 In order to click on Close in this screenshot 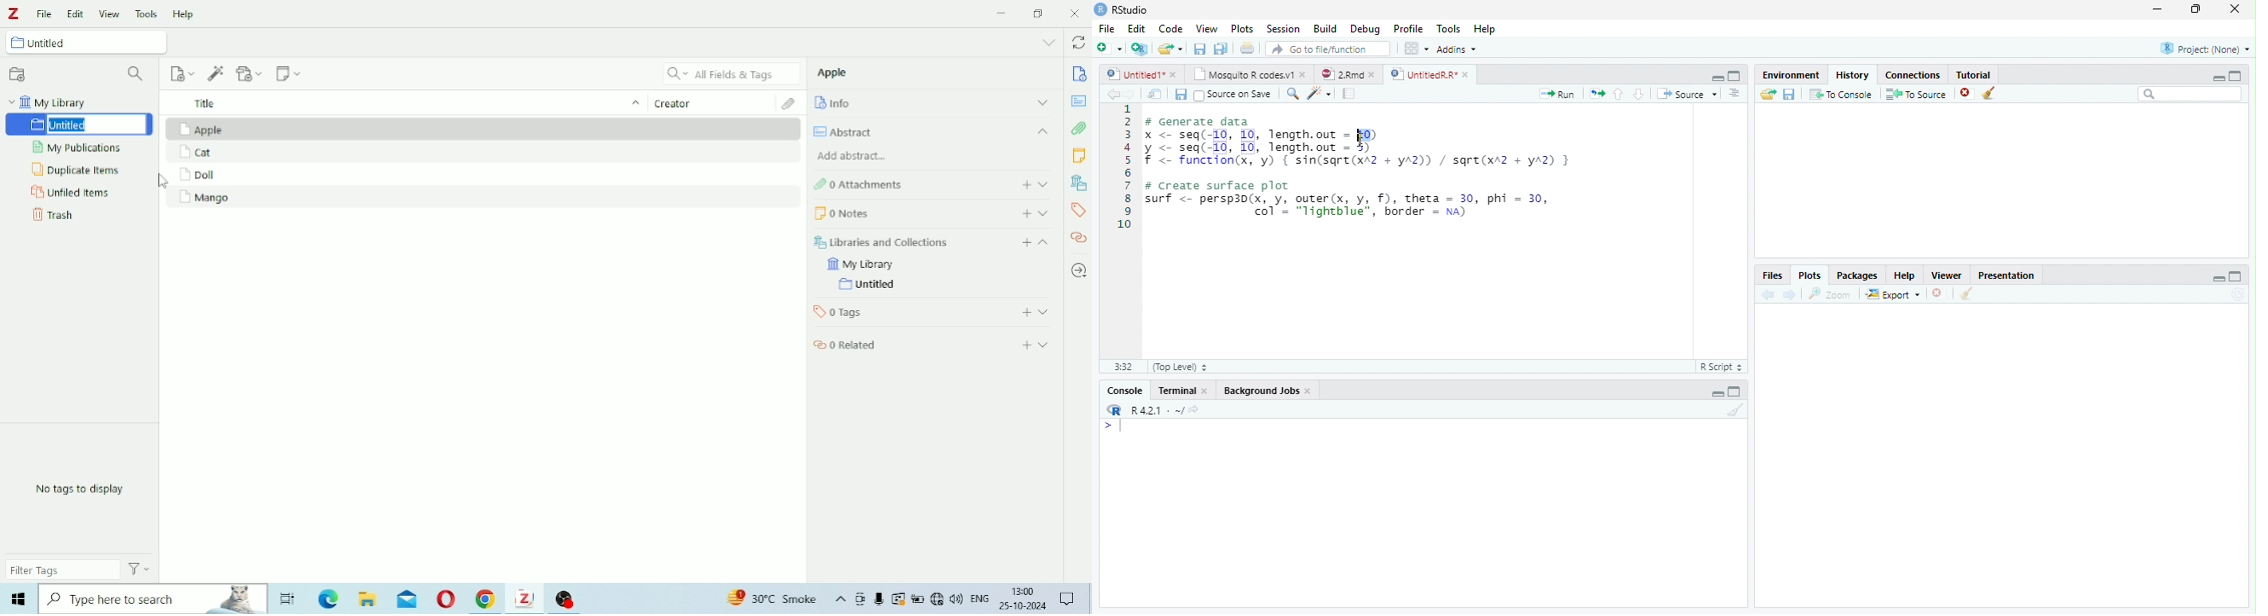, I will do `click(1205, 391)`.